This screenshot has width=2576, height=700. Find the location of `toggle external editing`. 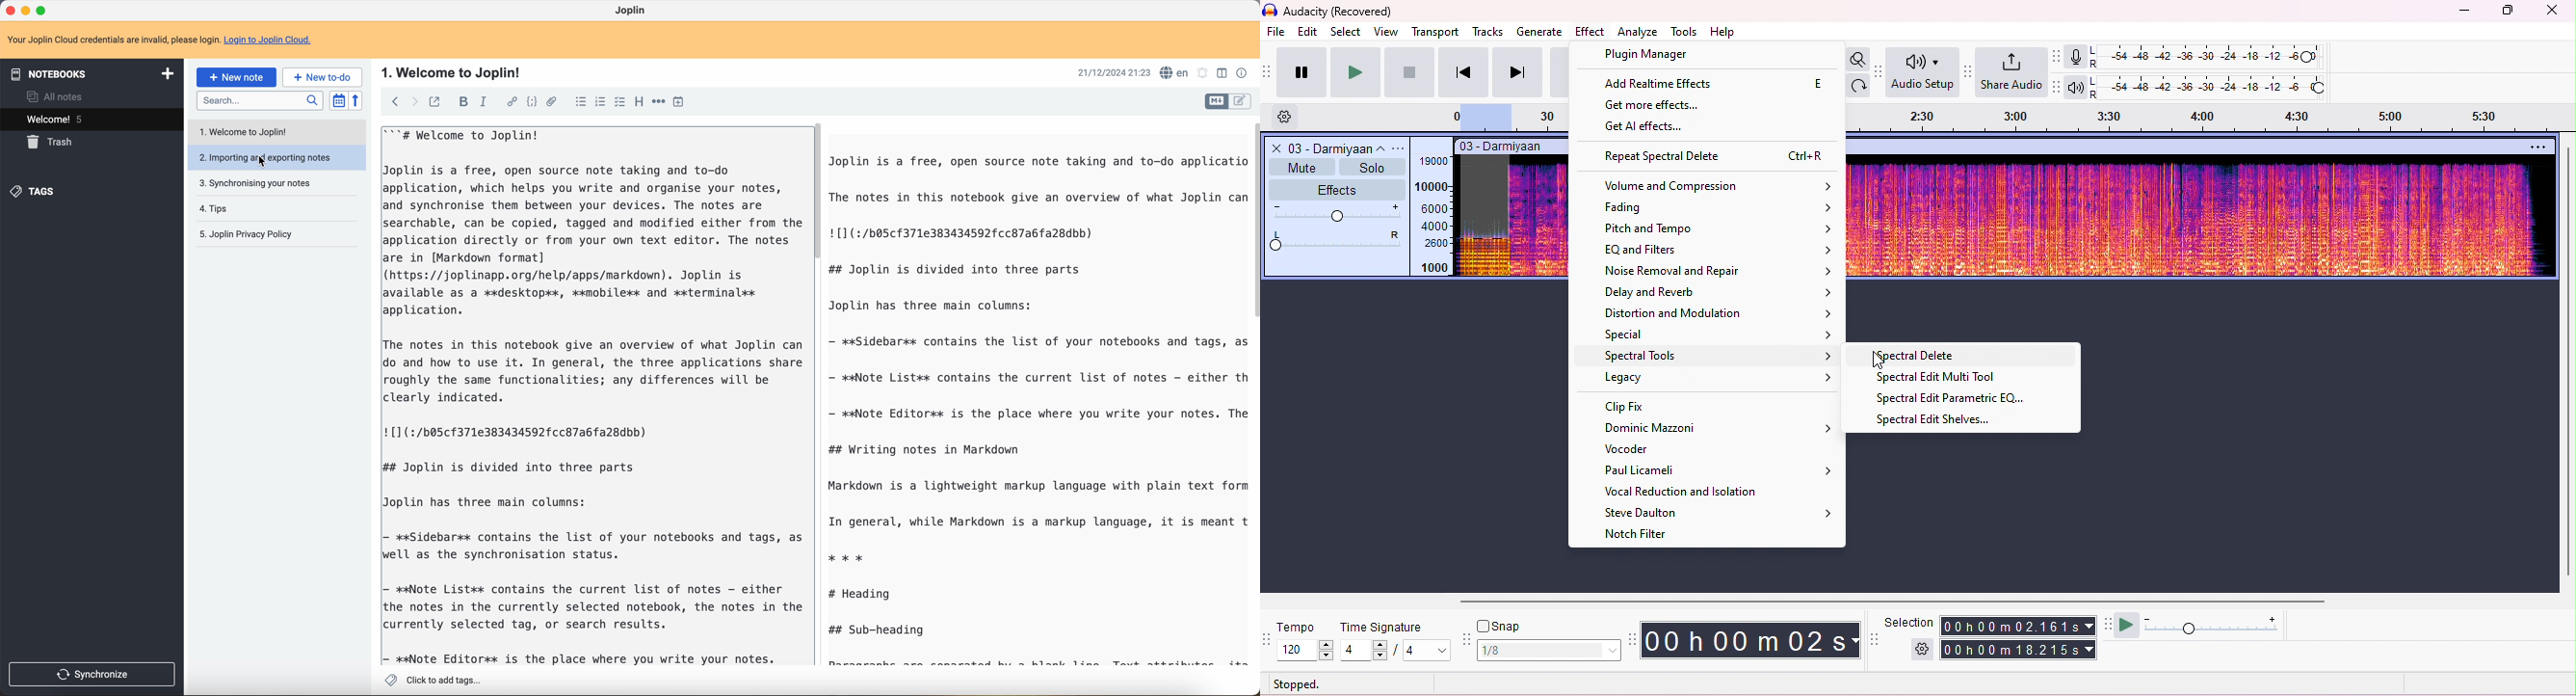

toggle external editing is located at coordinates (435, 101).